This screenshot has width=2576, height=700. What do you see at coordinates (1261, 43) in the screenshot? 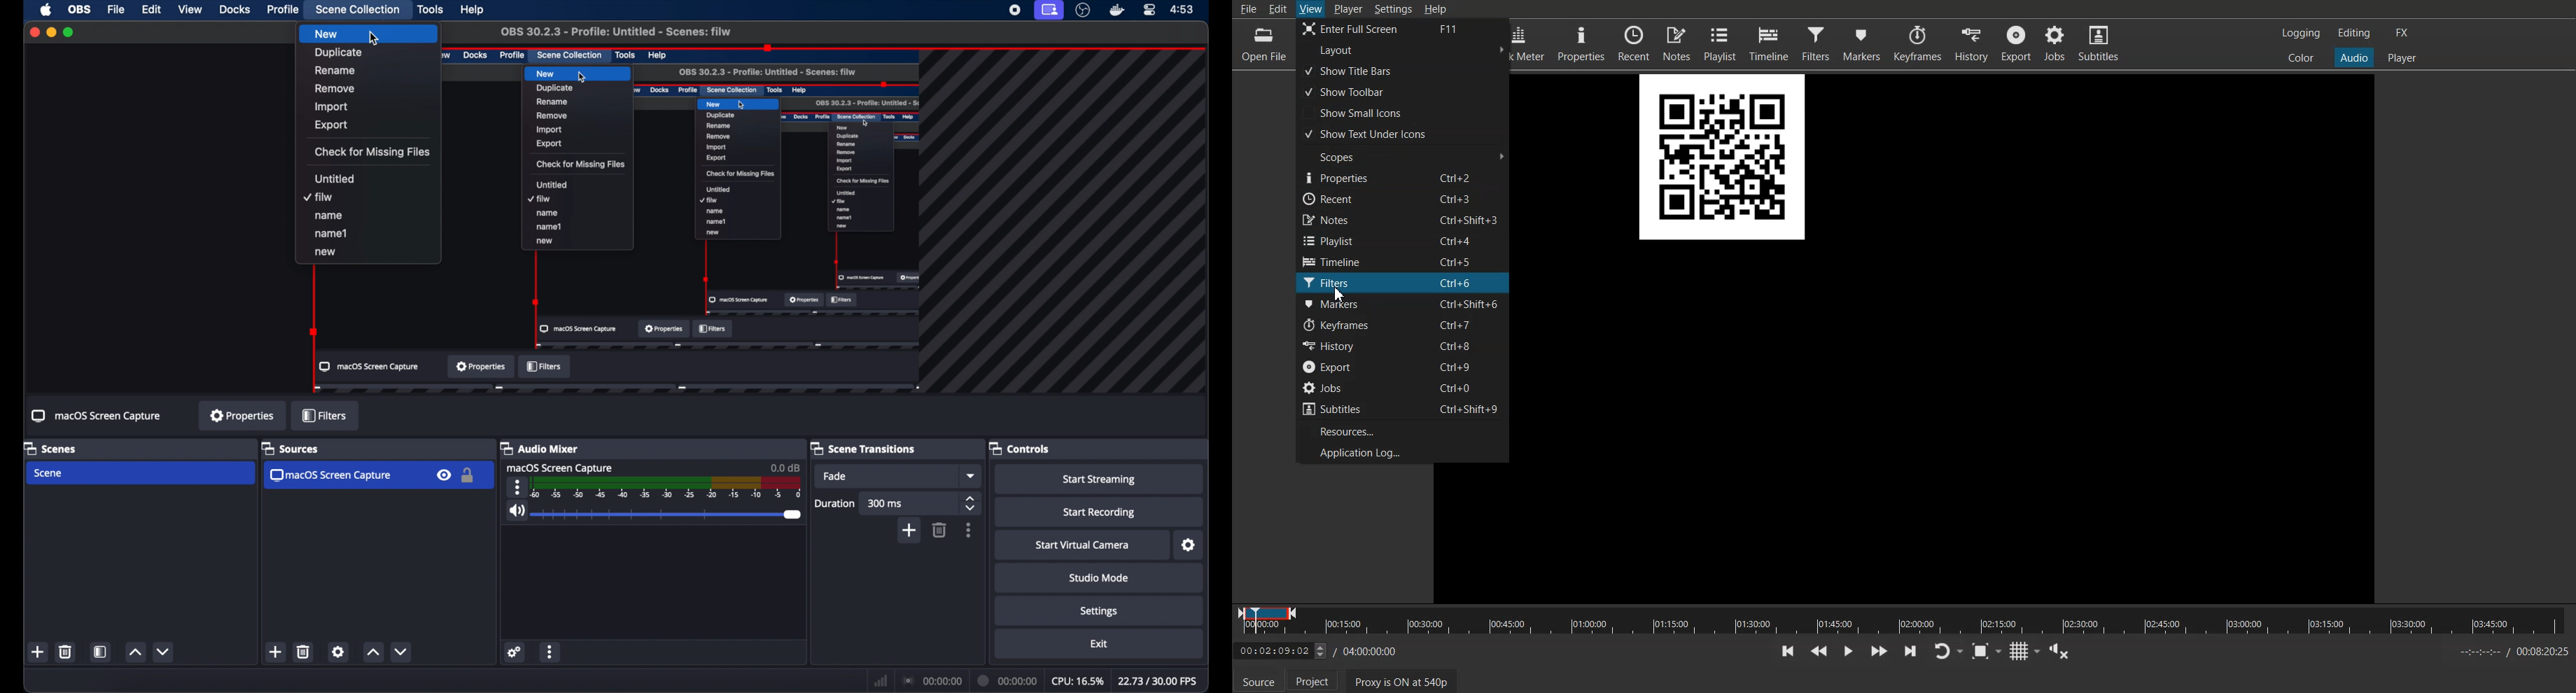
I see `Open File` at bounding box center [1261, 43].